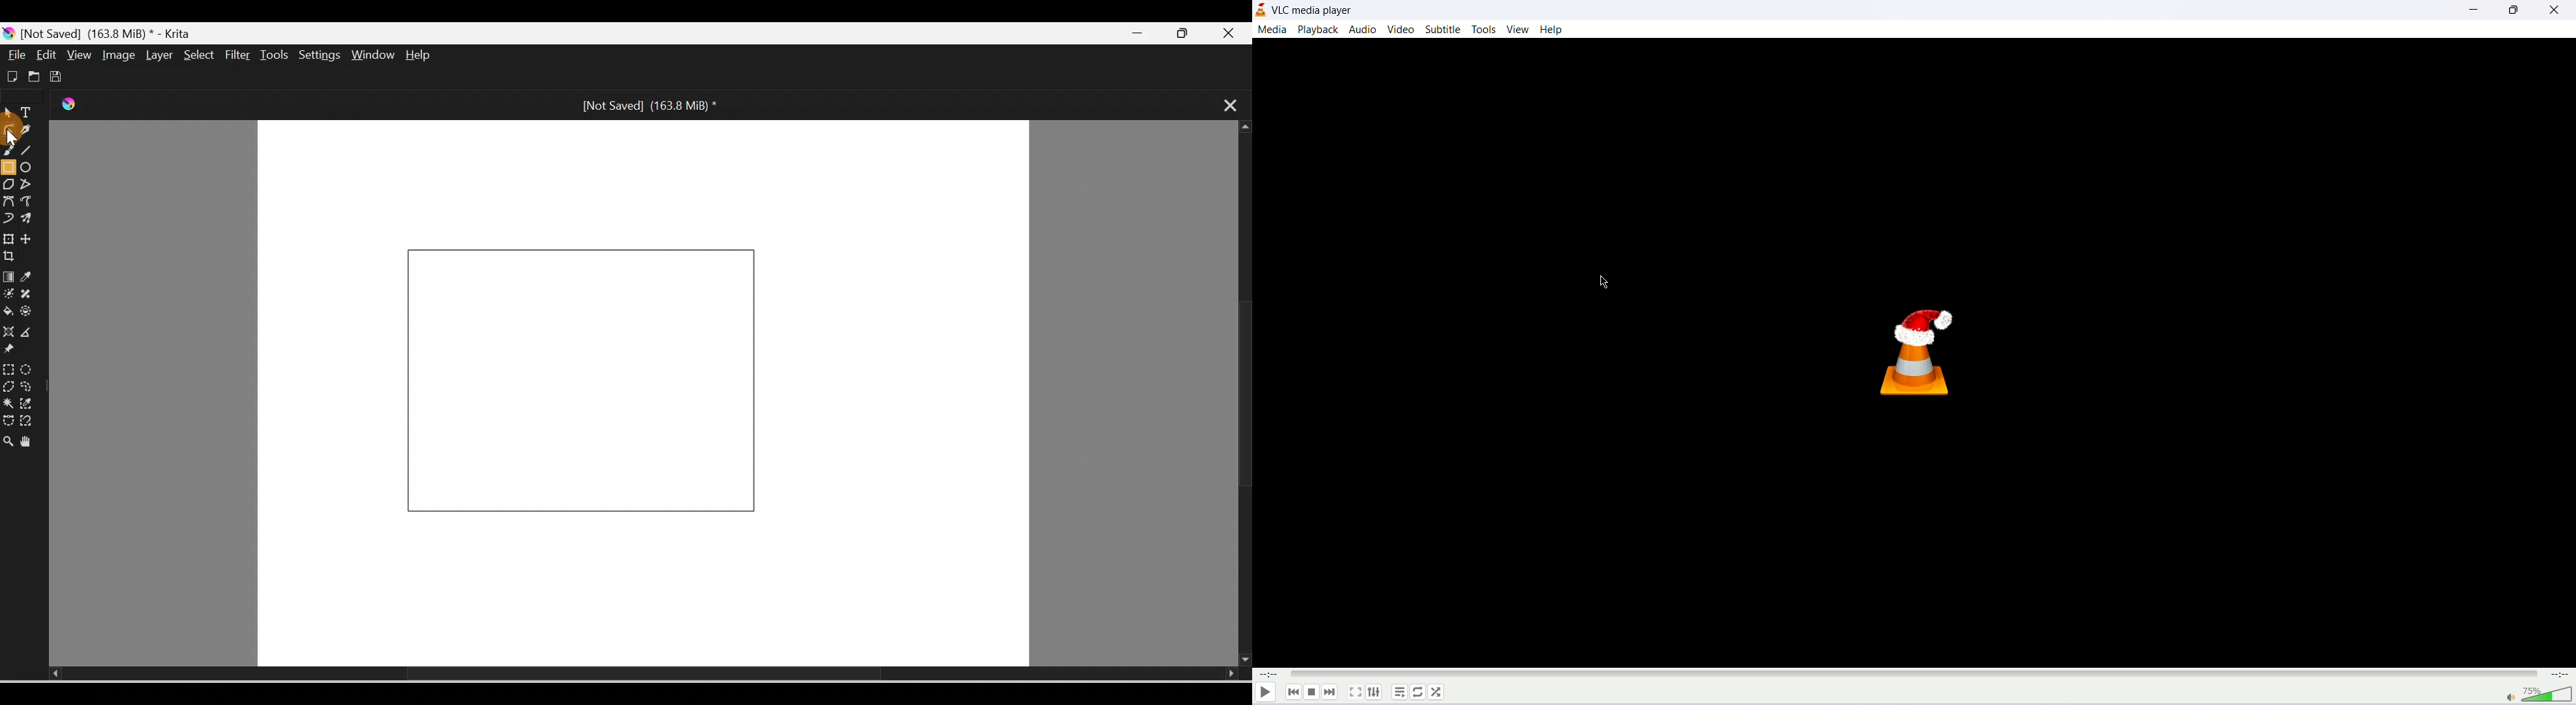 This screenshot has width=2576, height=728. What do you see at coordinates (31, 277) in the screenshot?
I see `Sample a color from image/current layer` at bounding box center [31, 277].